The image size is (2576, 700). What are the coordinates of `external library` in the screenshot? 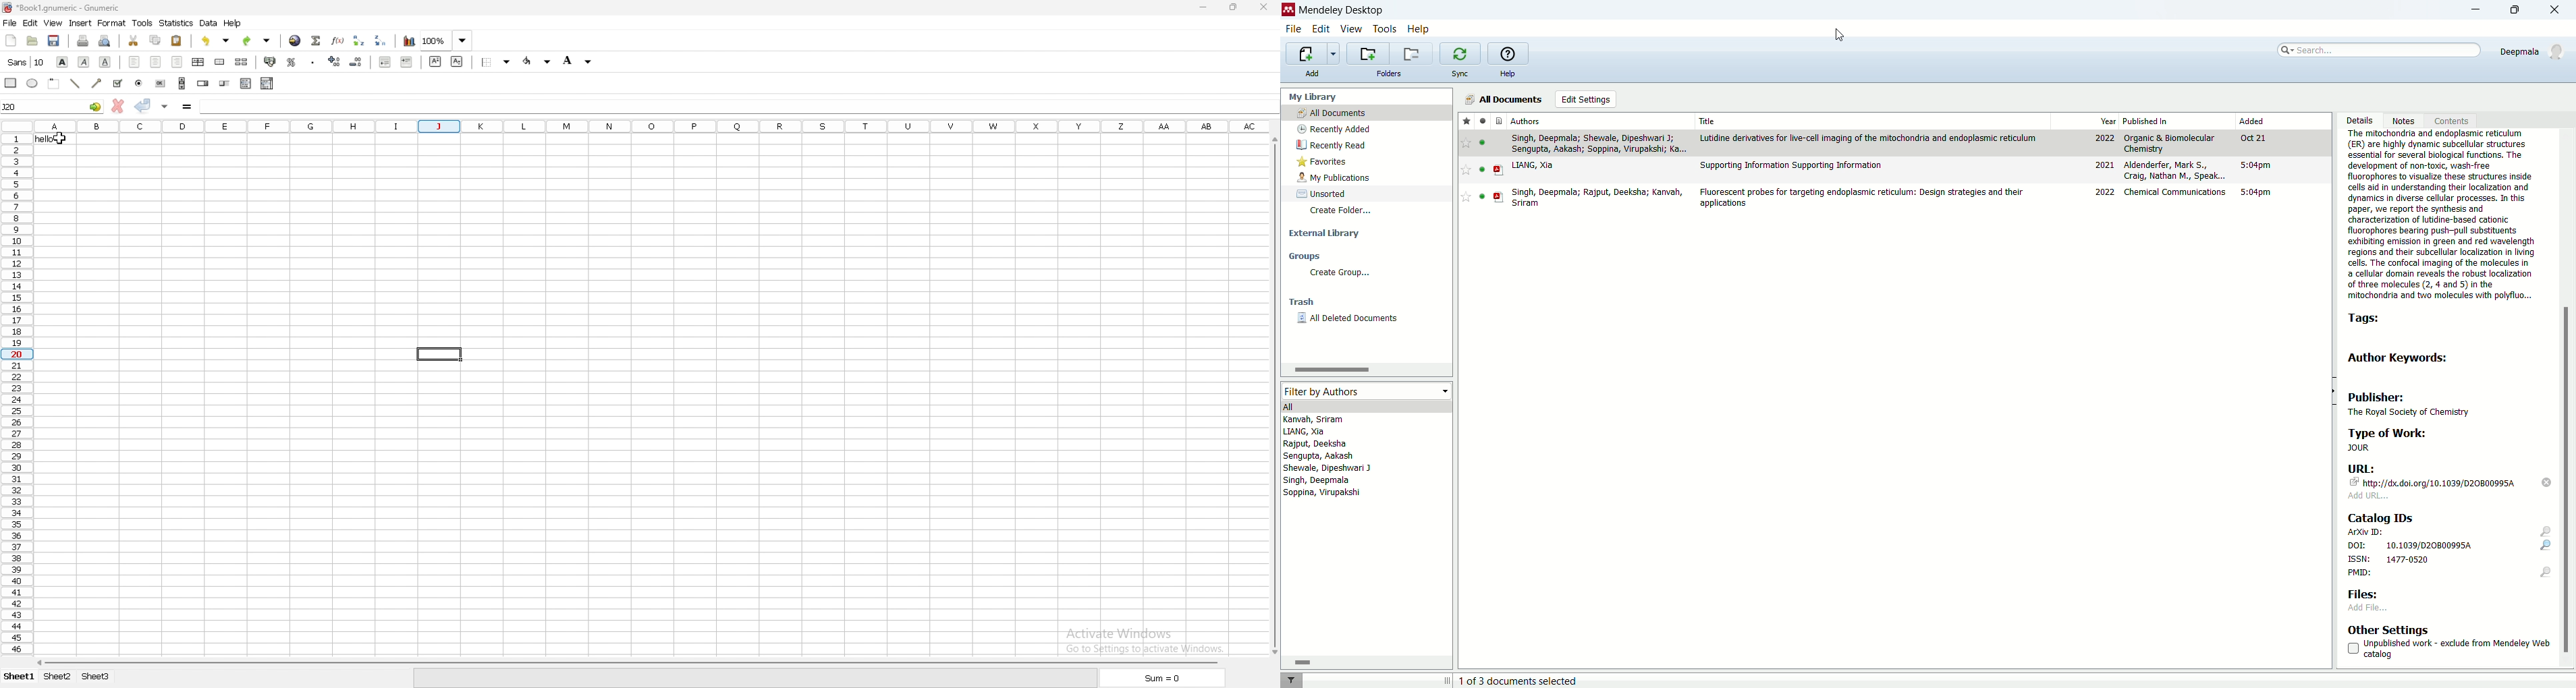 It's located at (1325, 233).